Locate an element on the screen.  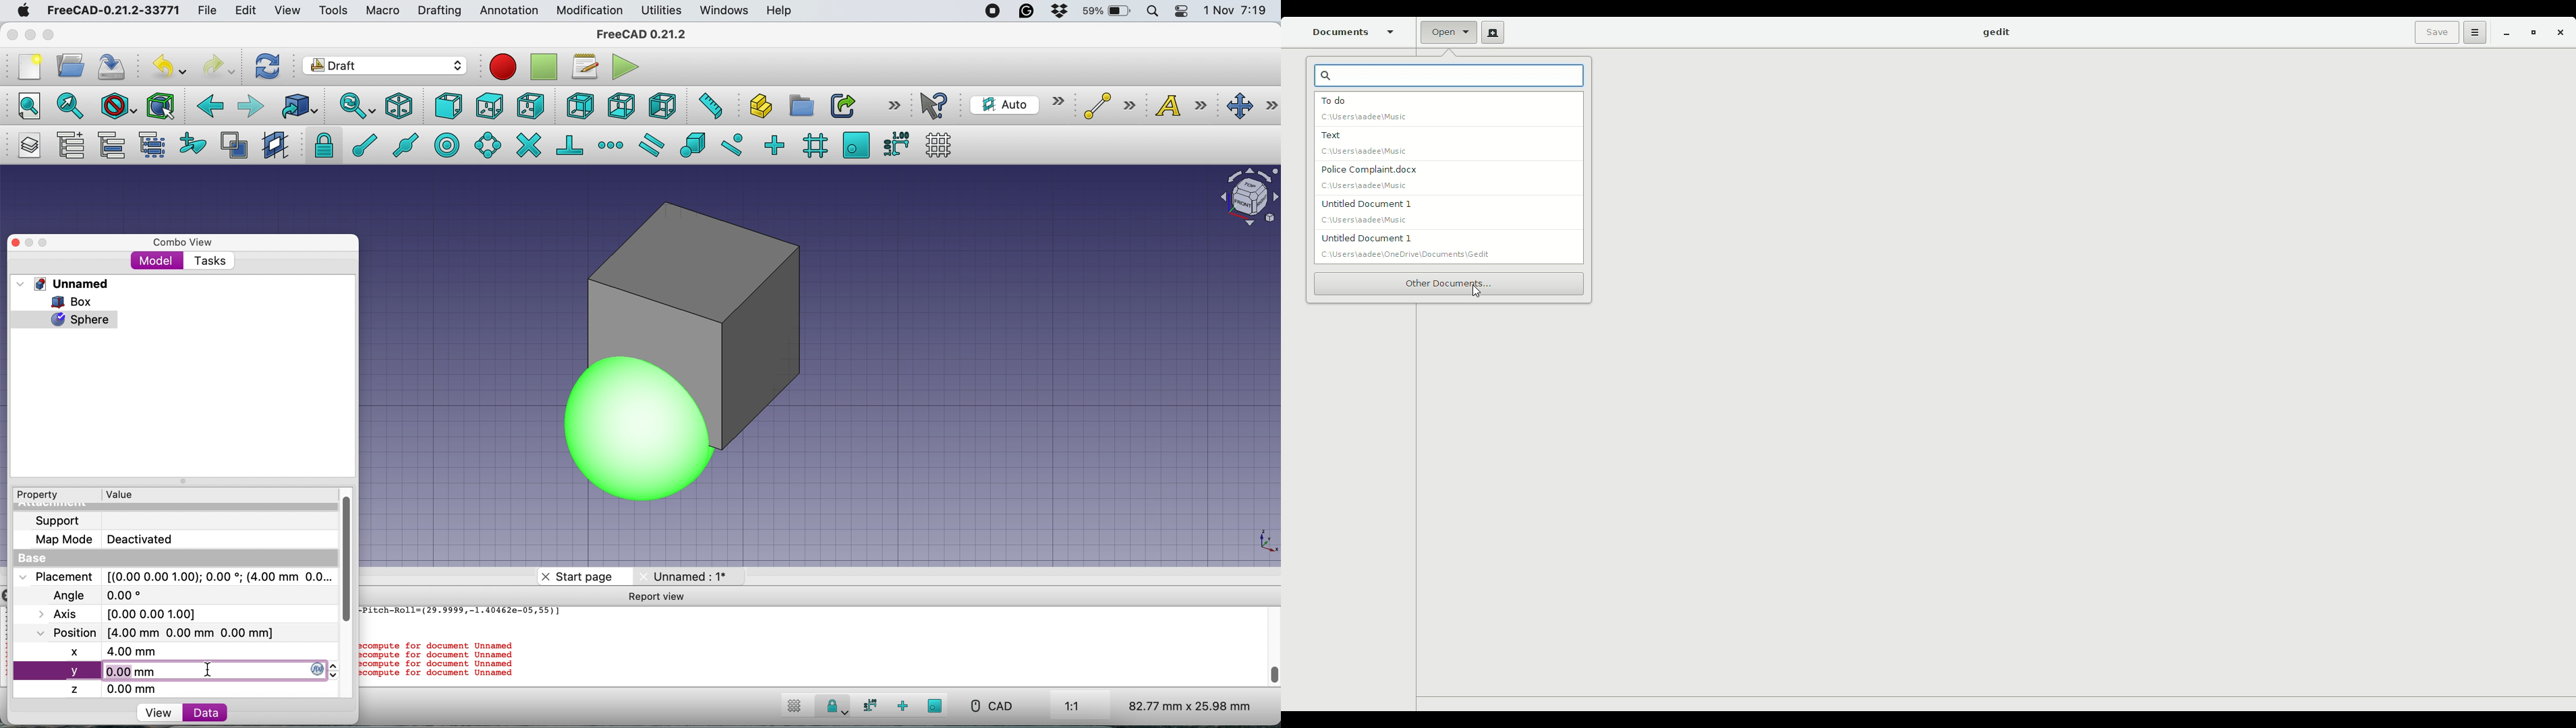
Documents is located at coordinates (1354, 32).